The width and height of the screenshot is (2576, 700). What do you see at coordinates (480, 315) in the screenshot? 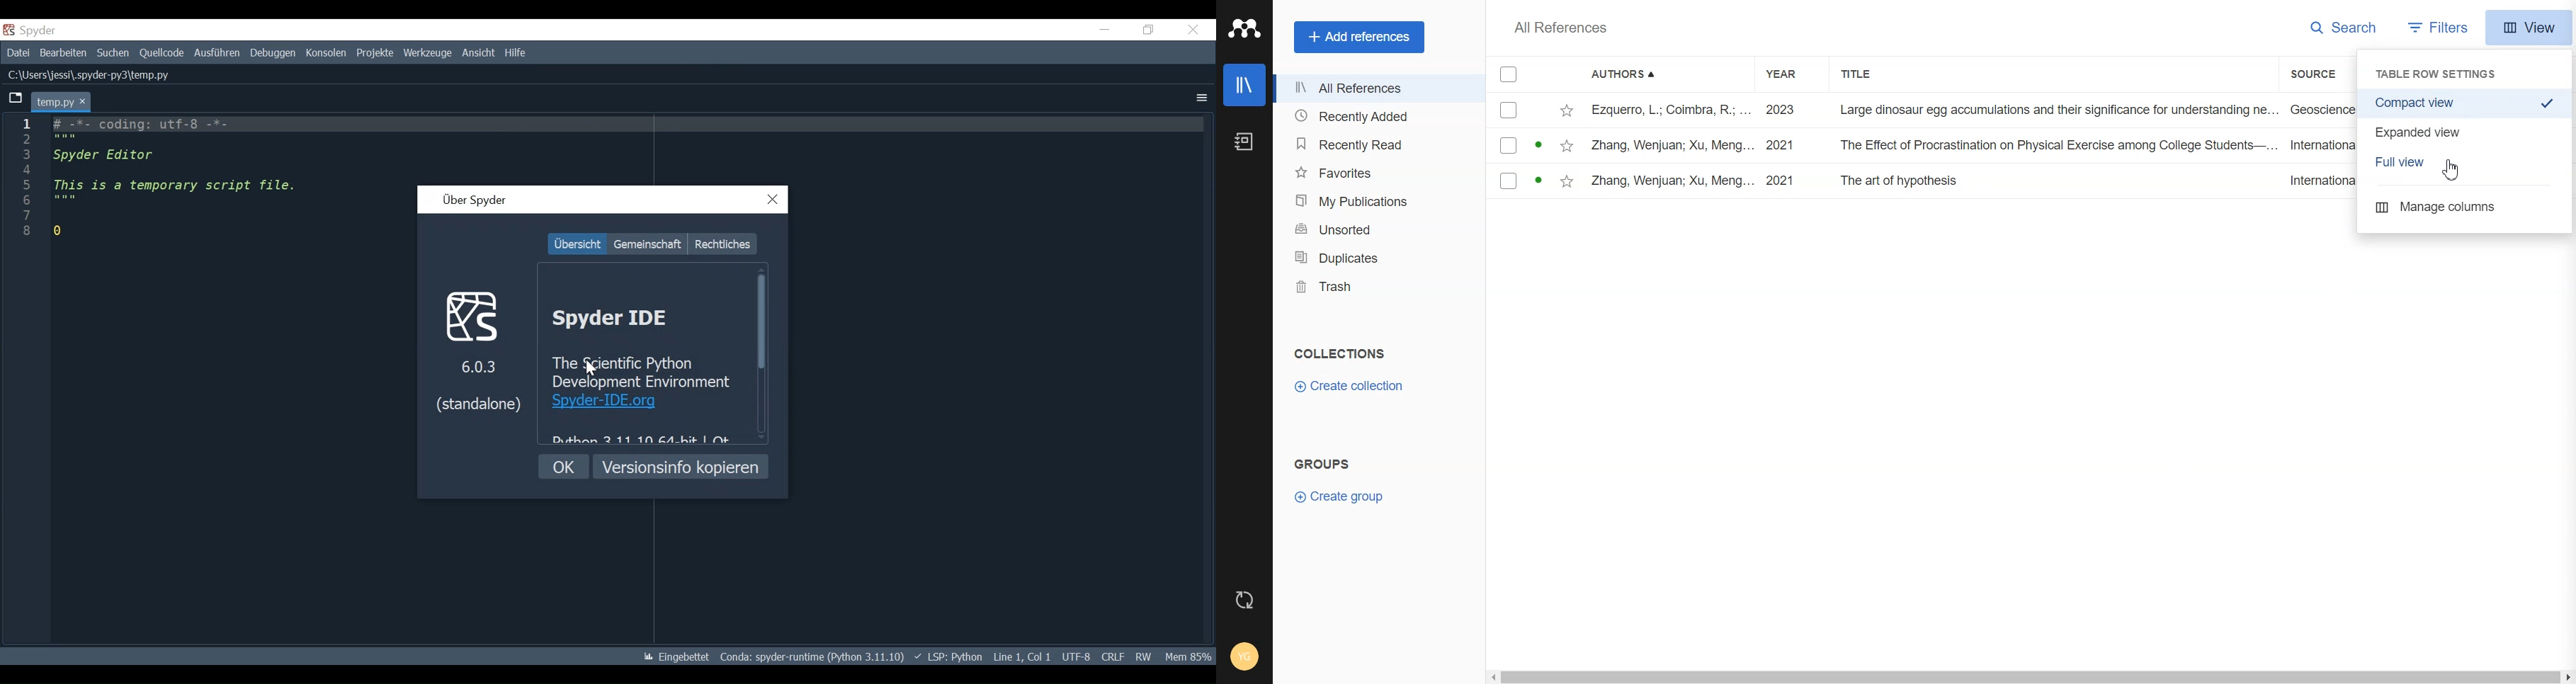
I see `Spyder logo` at bounding box center [480, 315].